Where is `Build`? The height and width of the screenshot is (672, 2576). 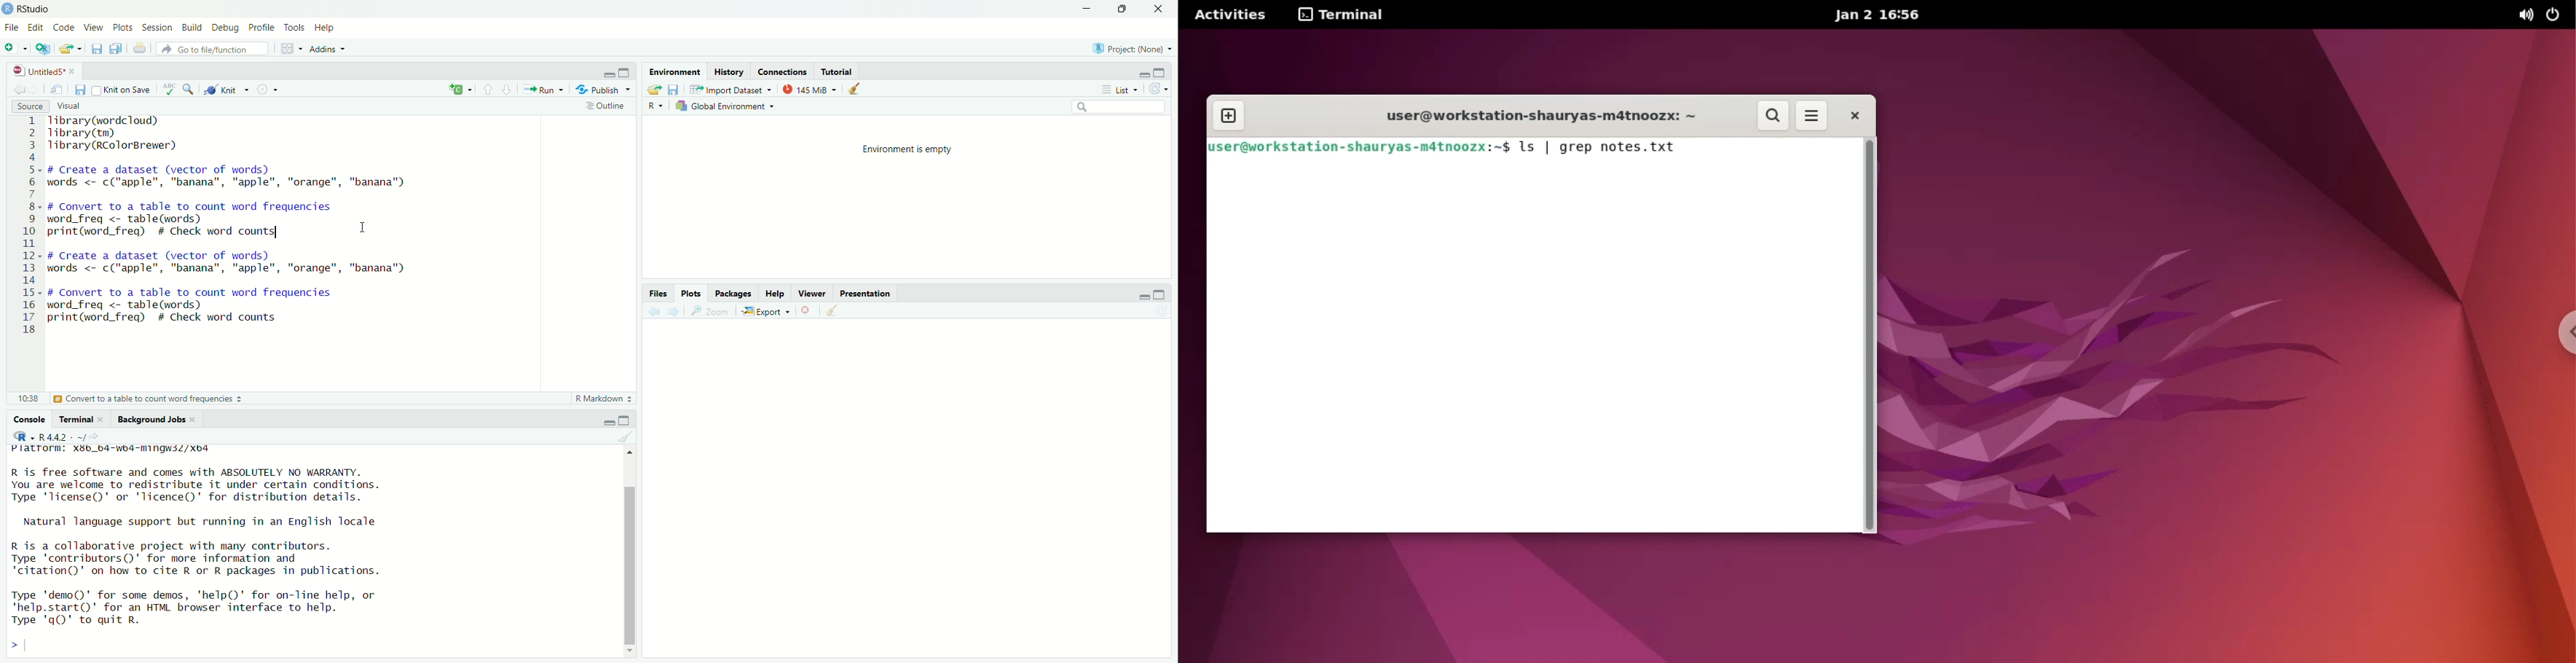
Build is located at coordinates (193, 28).